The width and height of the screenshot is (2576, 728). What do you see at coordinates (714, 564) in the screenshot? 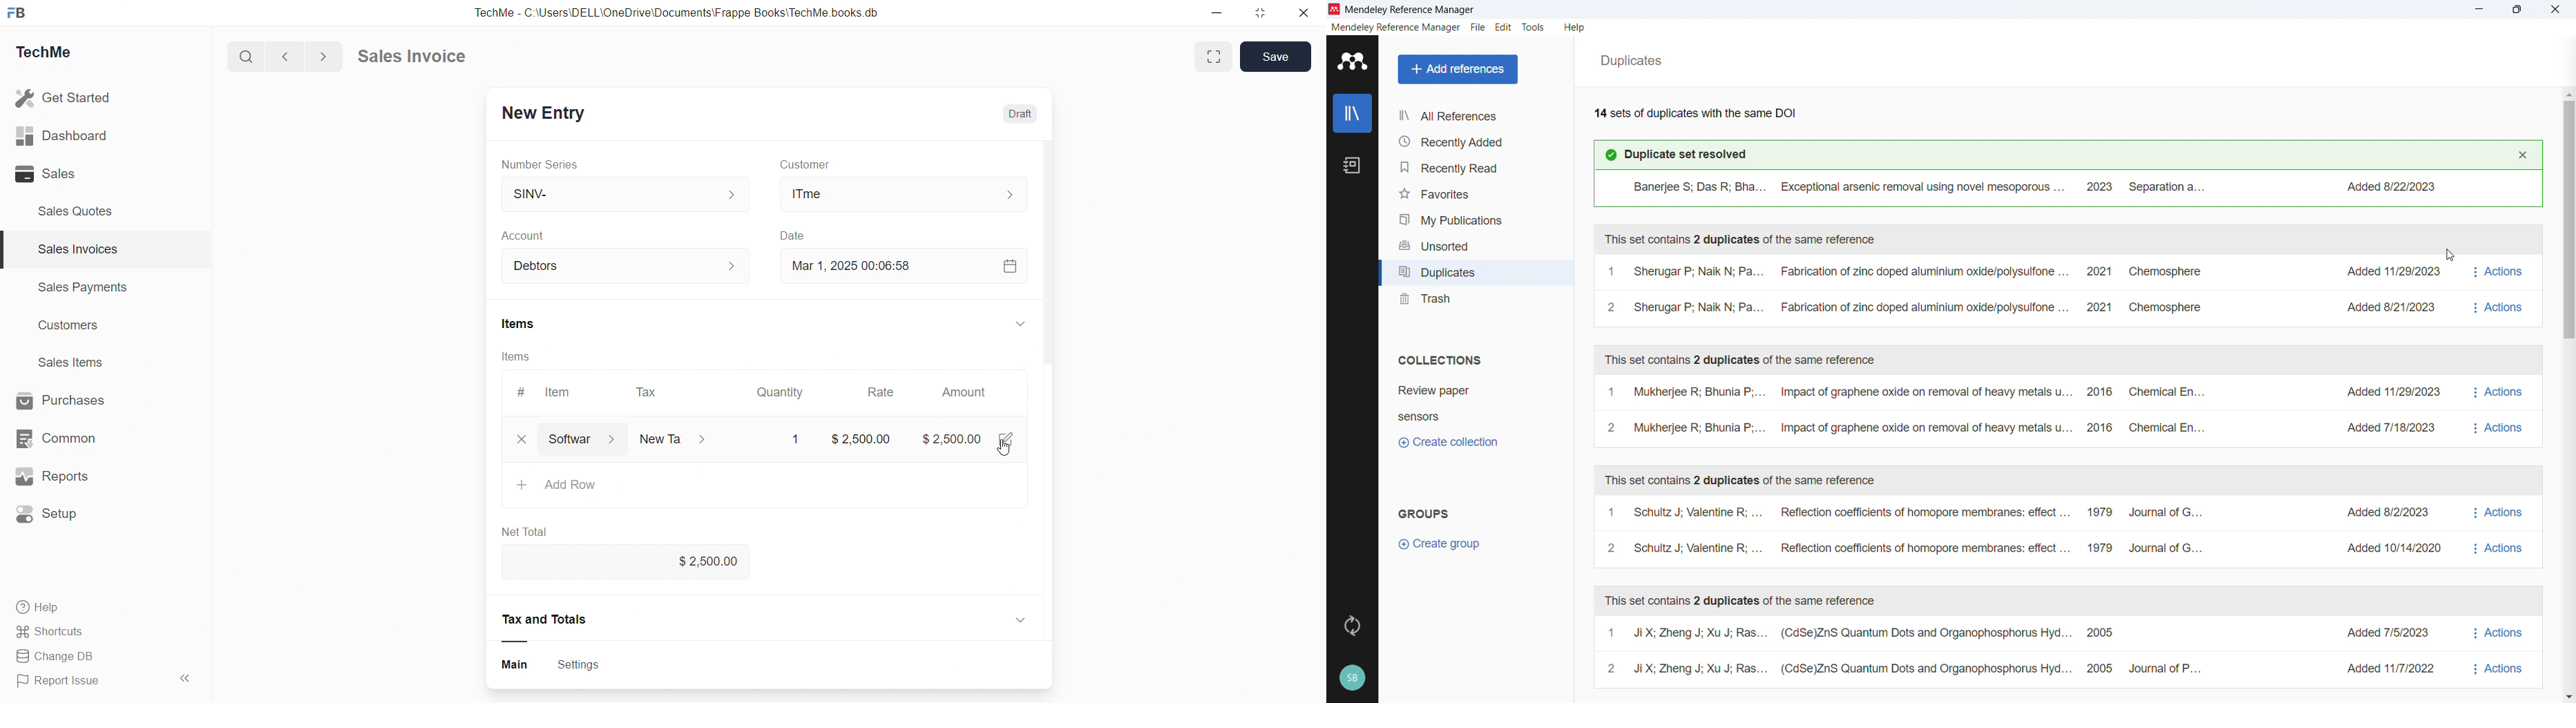
I see `$2,500.00` at bounding box center [714, 564].